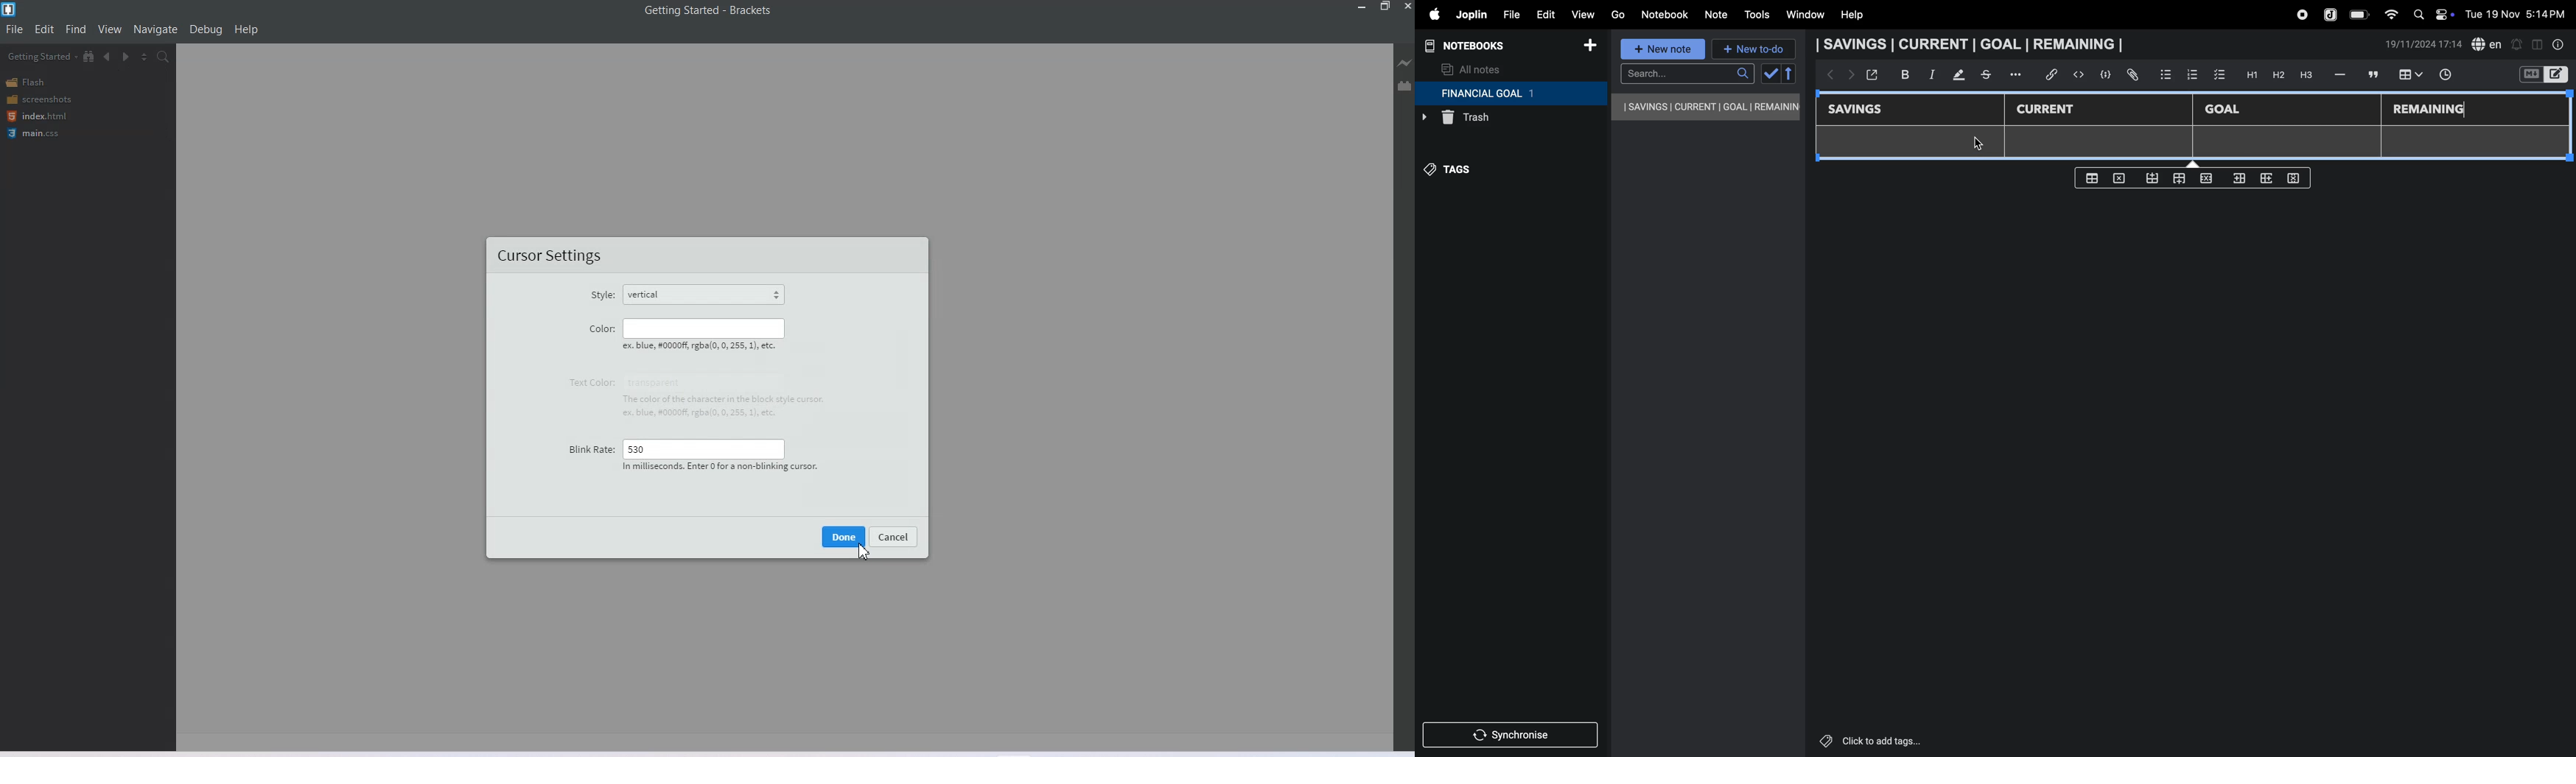 This screenshot has height=784, width=2576. I want to click on stketchbook, so click(1987, 76).